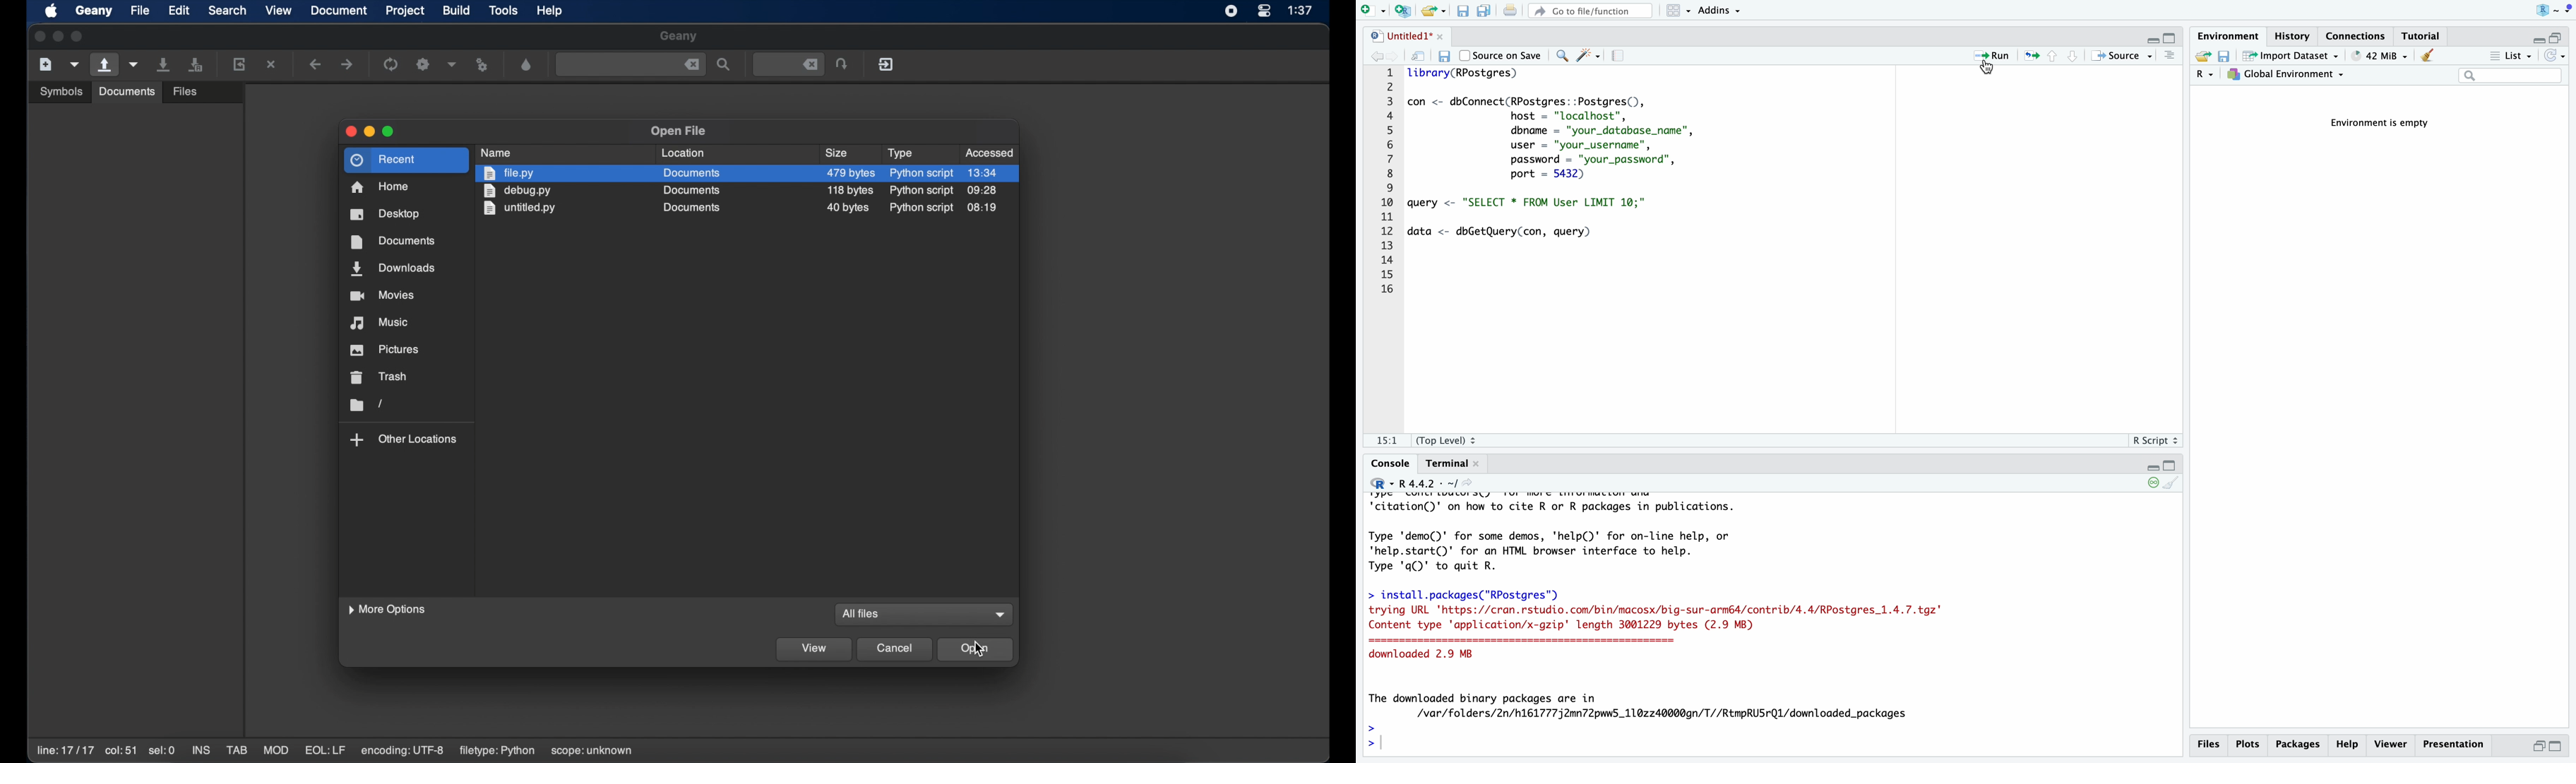 This screenshot has width=2576, height=784. Describe the element at coordinates (2288, 76) in the screenshot. I see `global environment` at that location.